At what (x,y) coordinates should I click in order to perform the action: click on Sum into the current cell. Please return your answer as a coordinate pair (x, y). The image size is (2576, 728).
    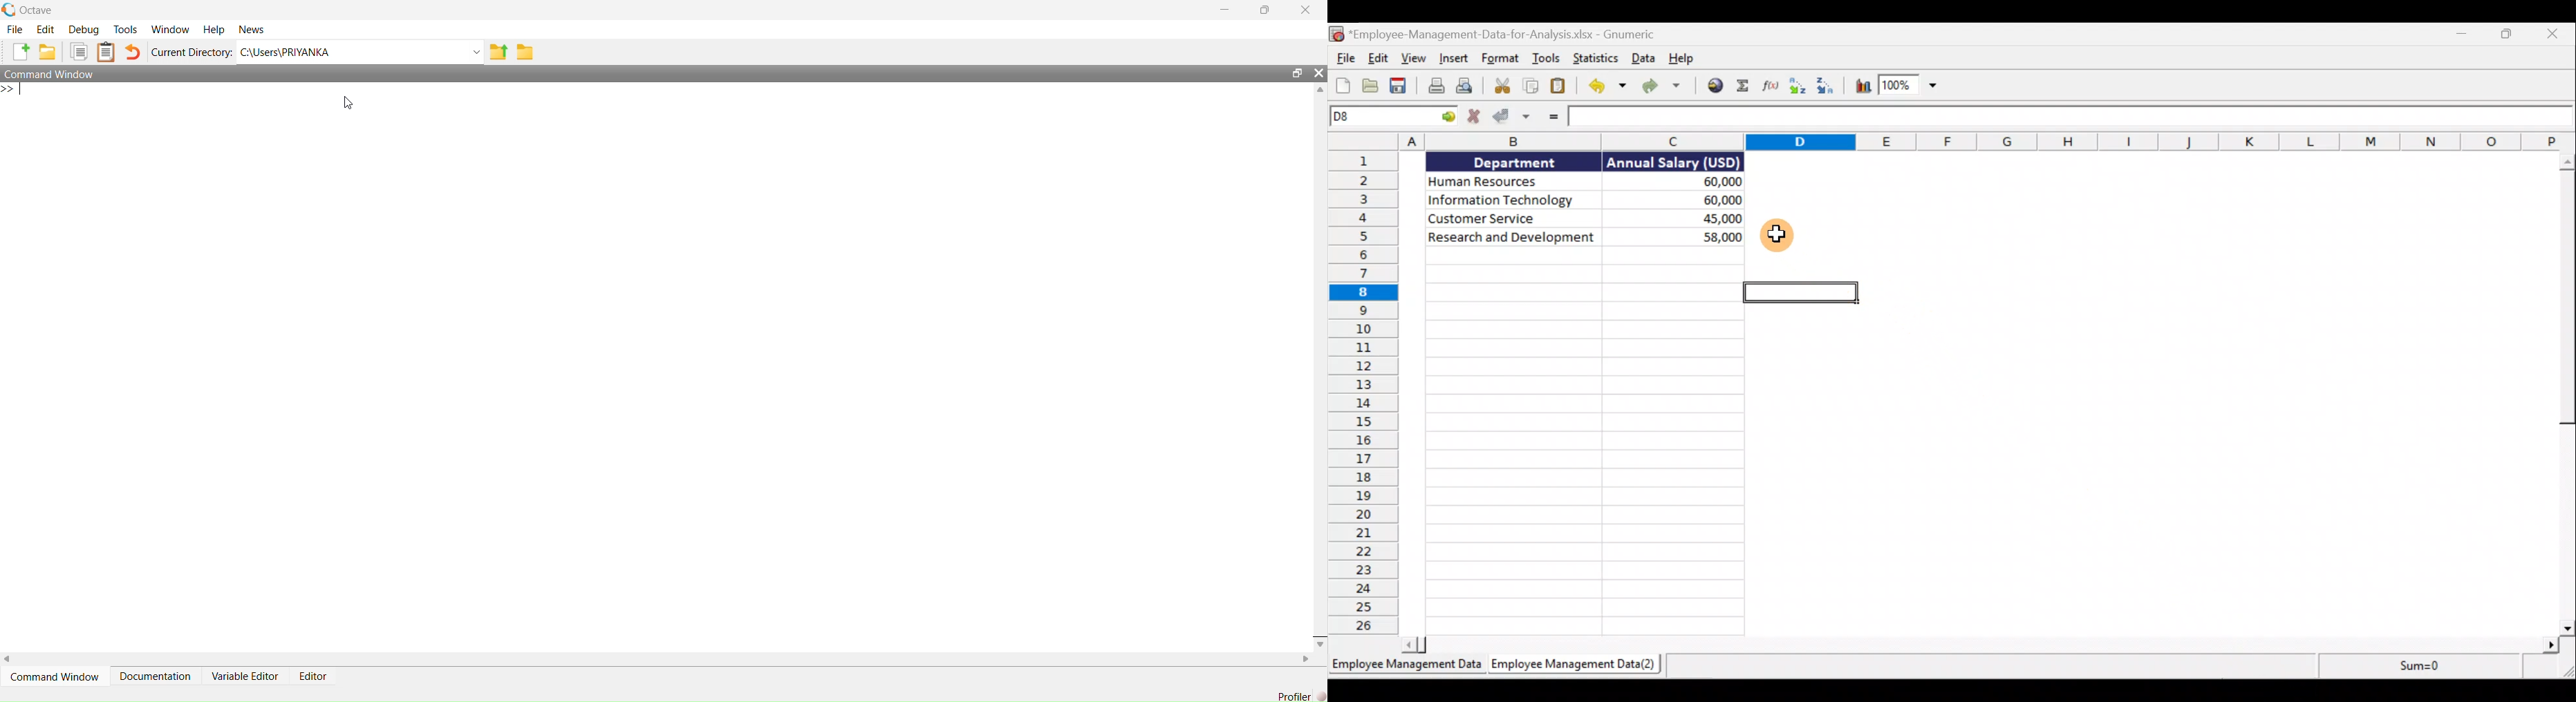
    Looking at the image, I should click on (1743, 88).